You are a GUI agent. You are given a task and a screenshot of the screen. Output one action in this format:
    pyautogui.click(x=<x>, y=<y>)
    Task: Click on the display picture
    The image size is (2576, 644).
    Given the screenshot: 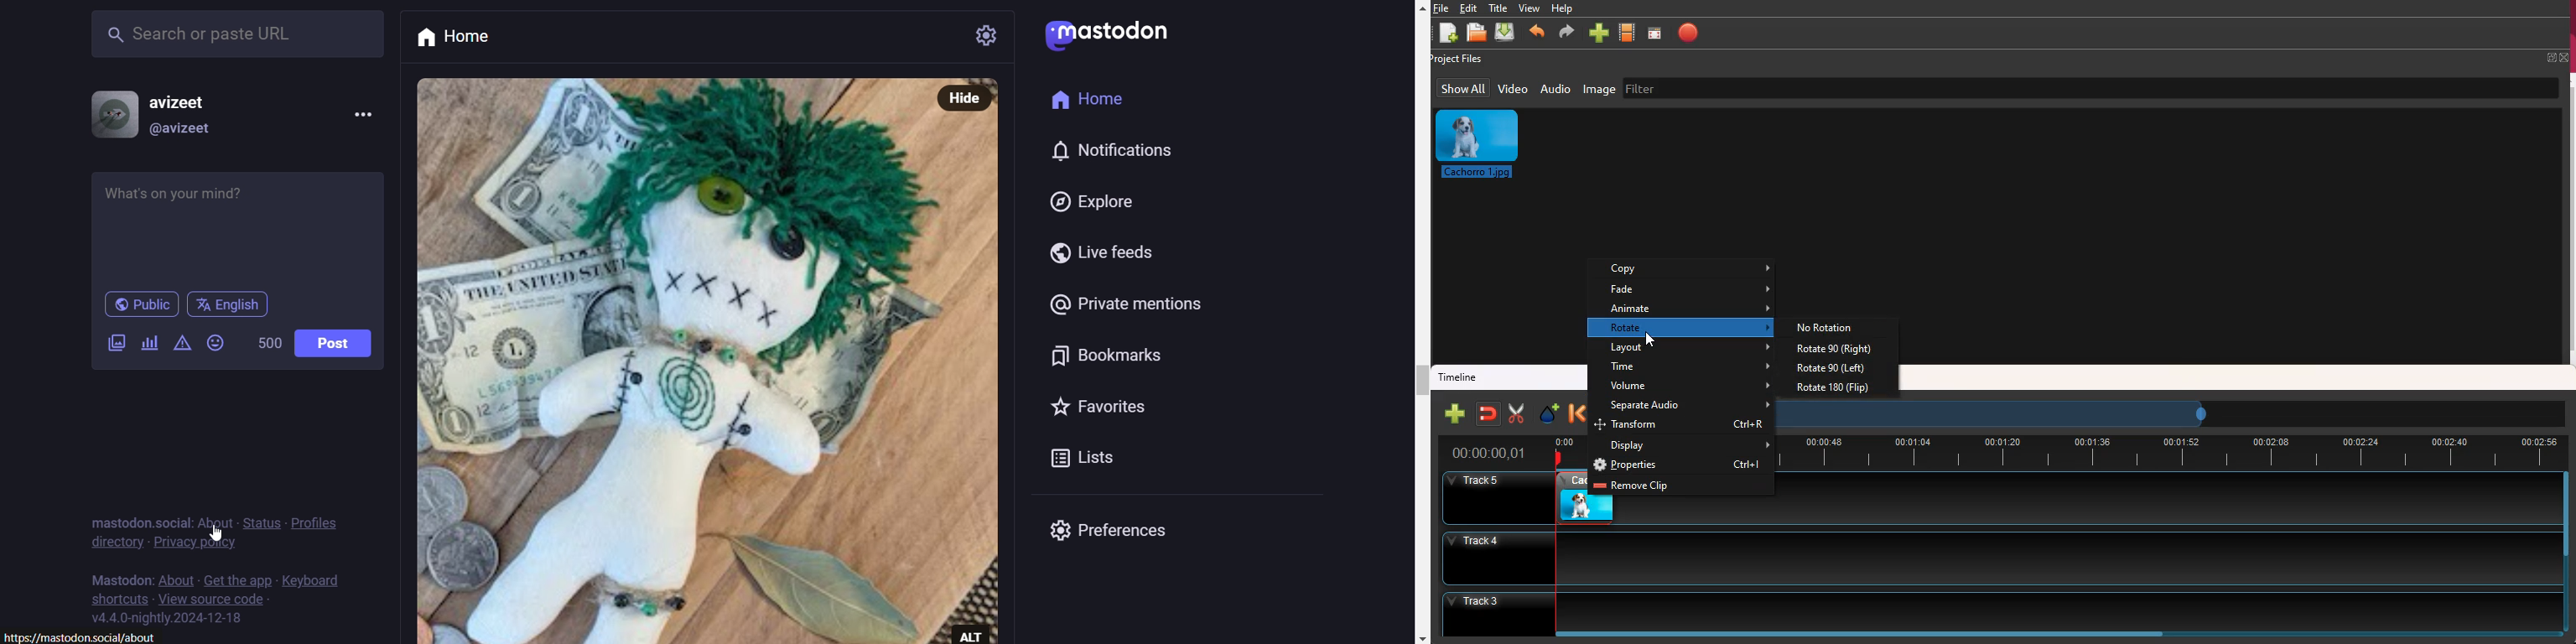 What is the action you would take?
    pyautogui.click(x=107, y=113)
    